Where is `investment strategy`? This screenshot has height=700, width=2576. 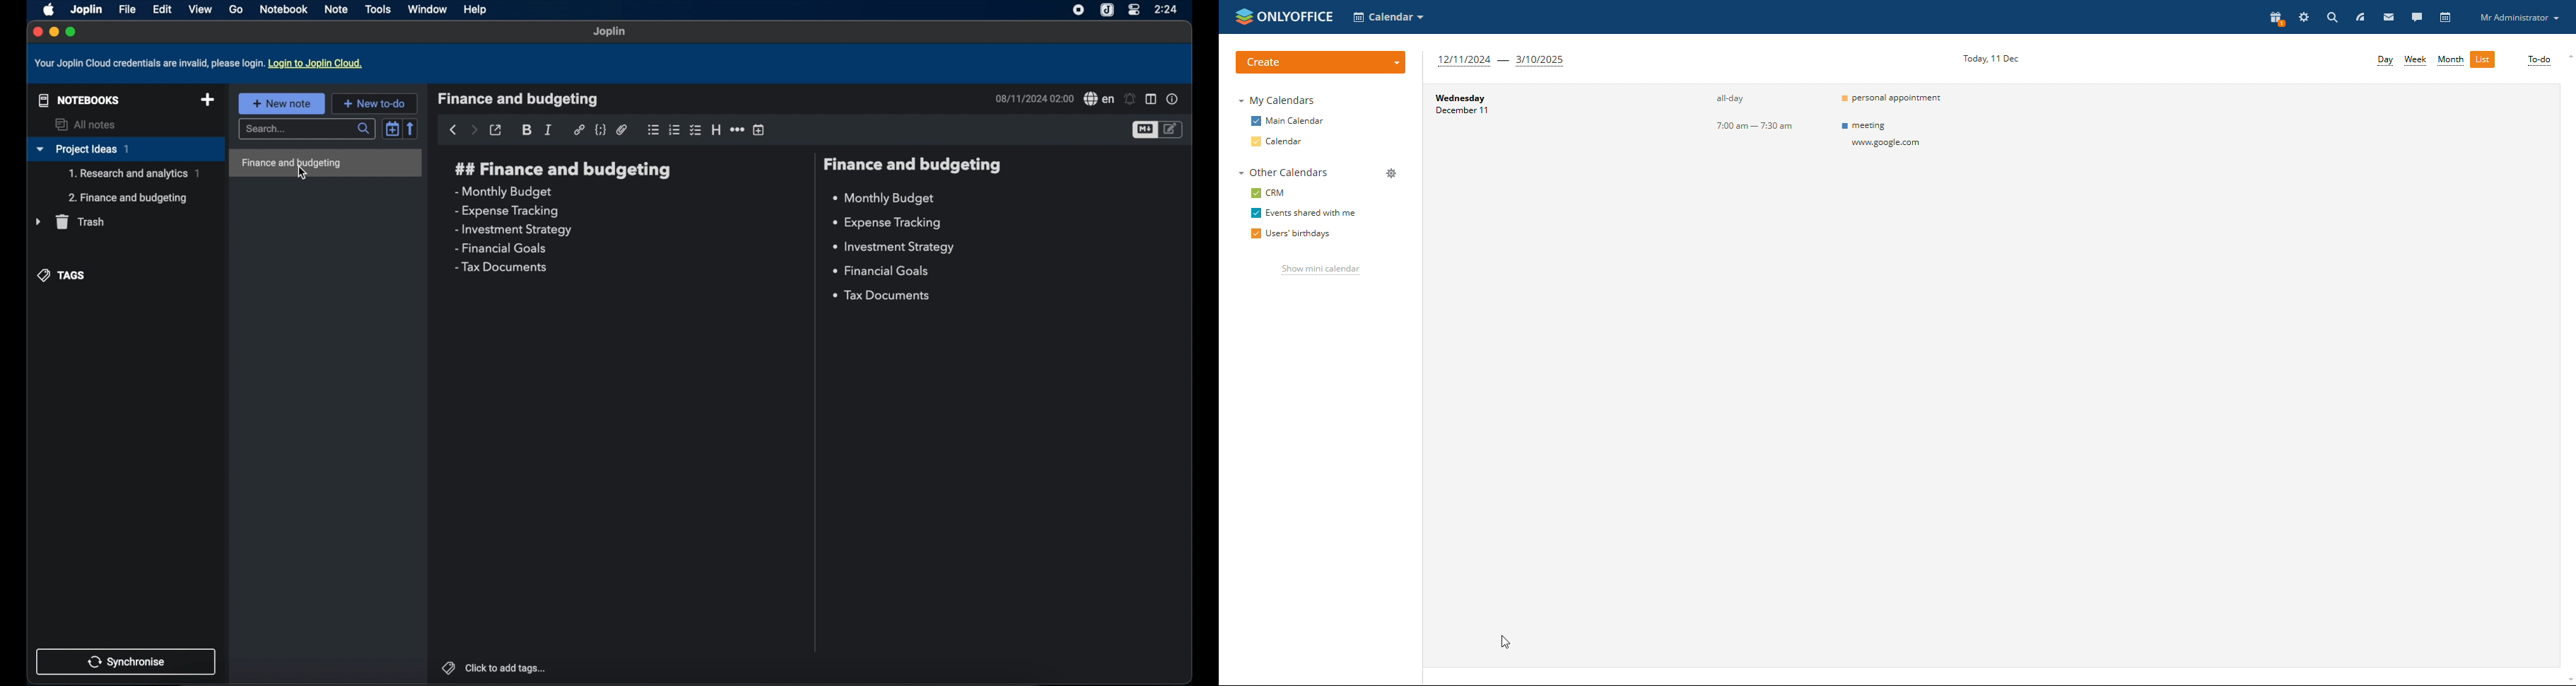 investment strategy is located at coordinates (893, 247).